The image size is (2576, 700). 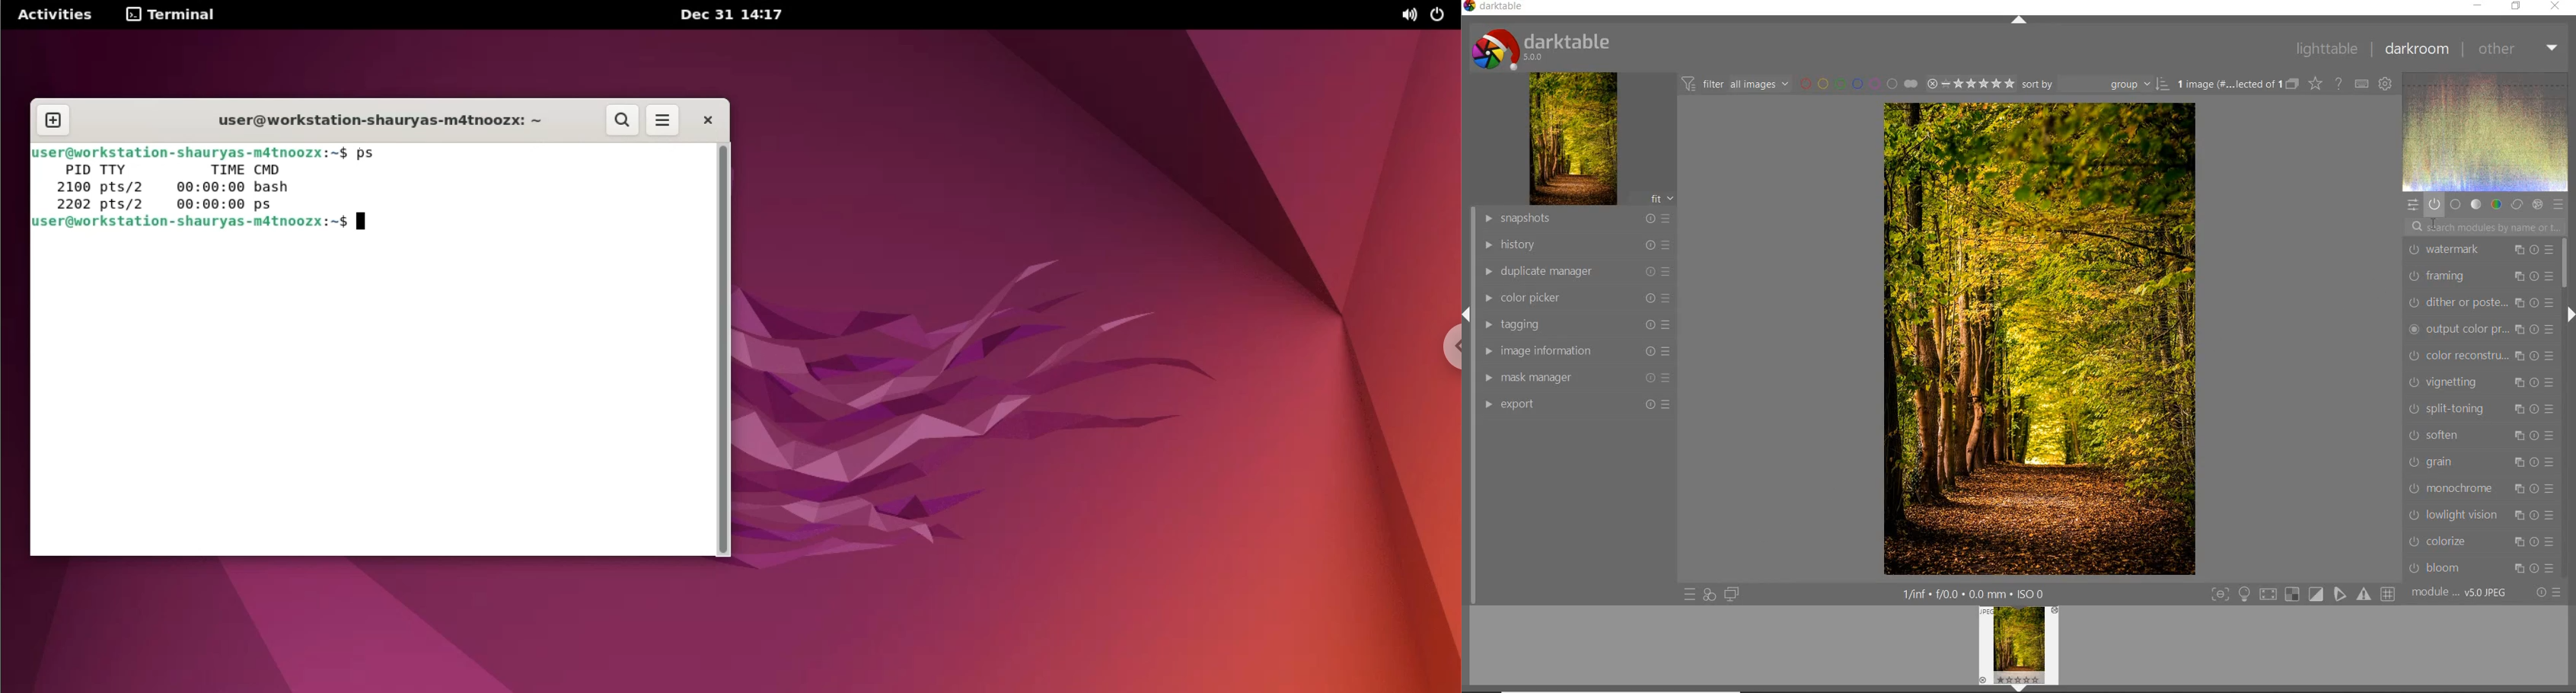 What do you see at coordinates (265, 205) in the screenshot?
I see `ps` at bounding box center [265, 205].